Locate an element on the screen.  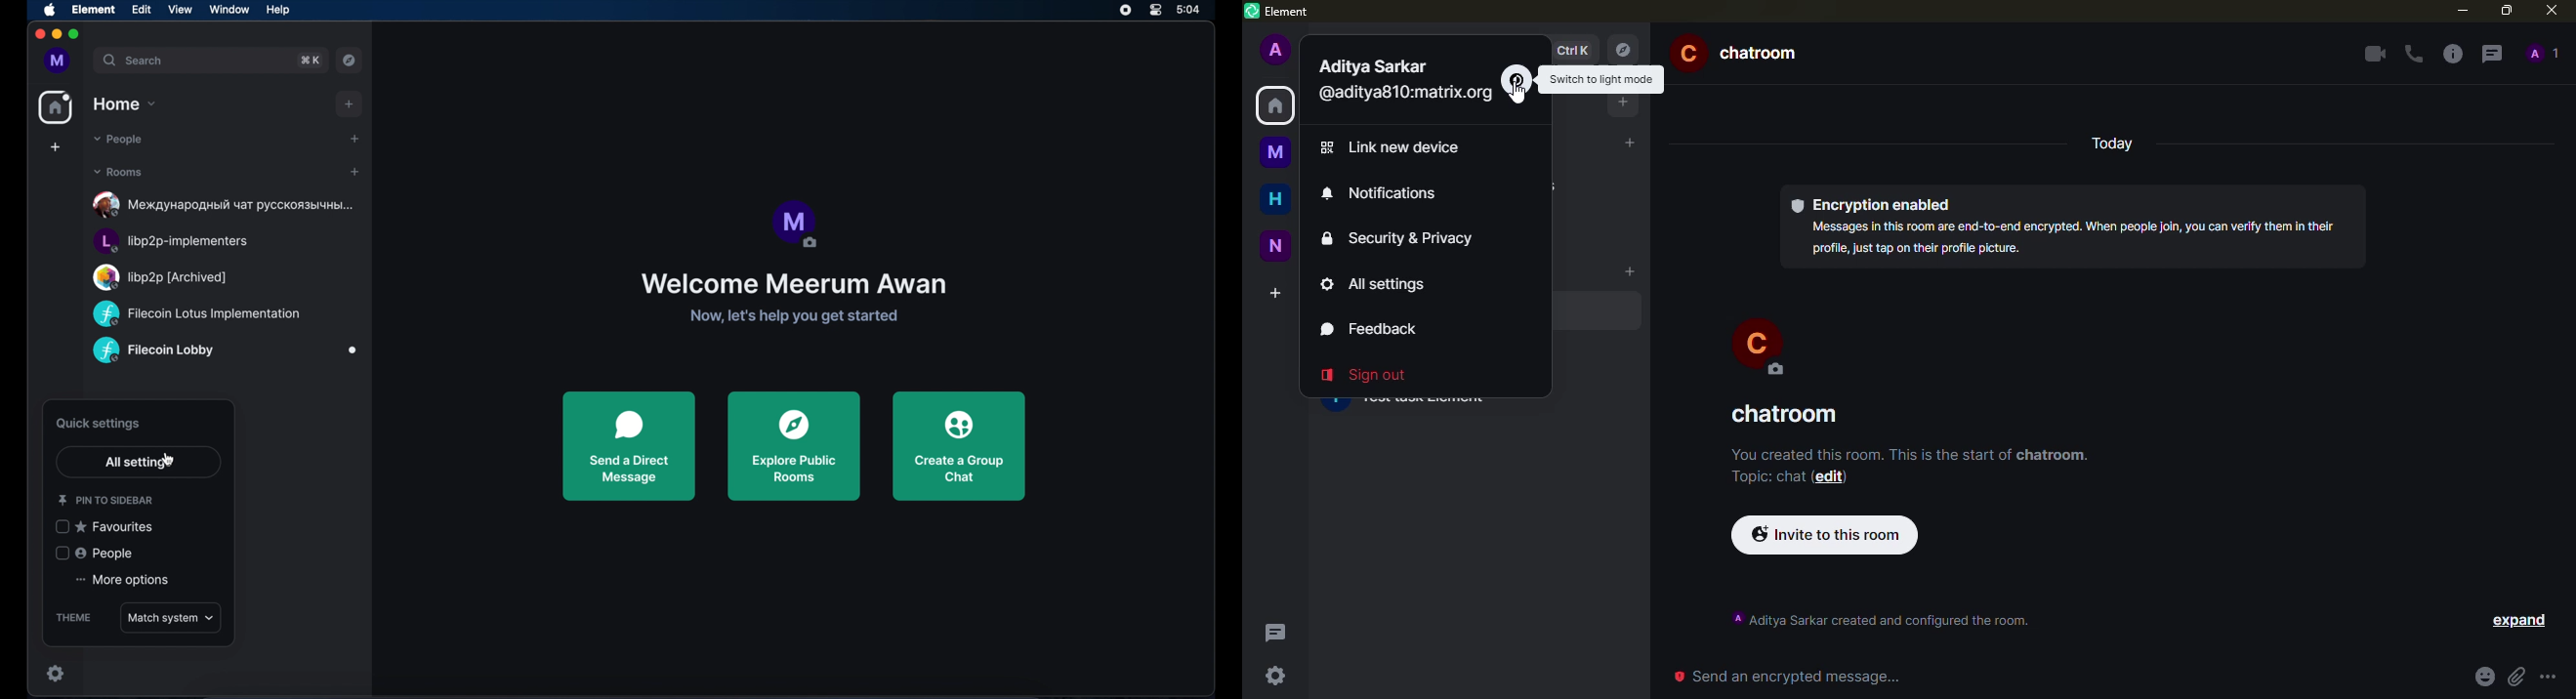
start chat is located at coordinates (355, 139).